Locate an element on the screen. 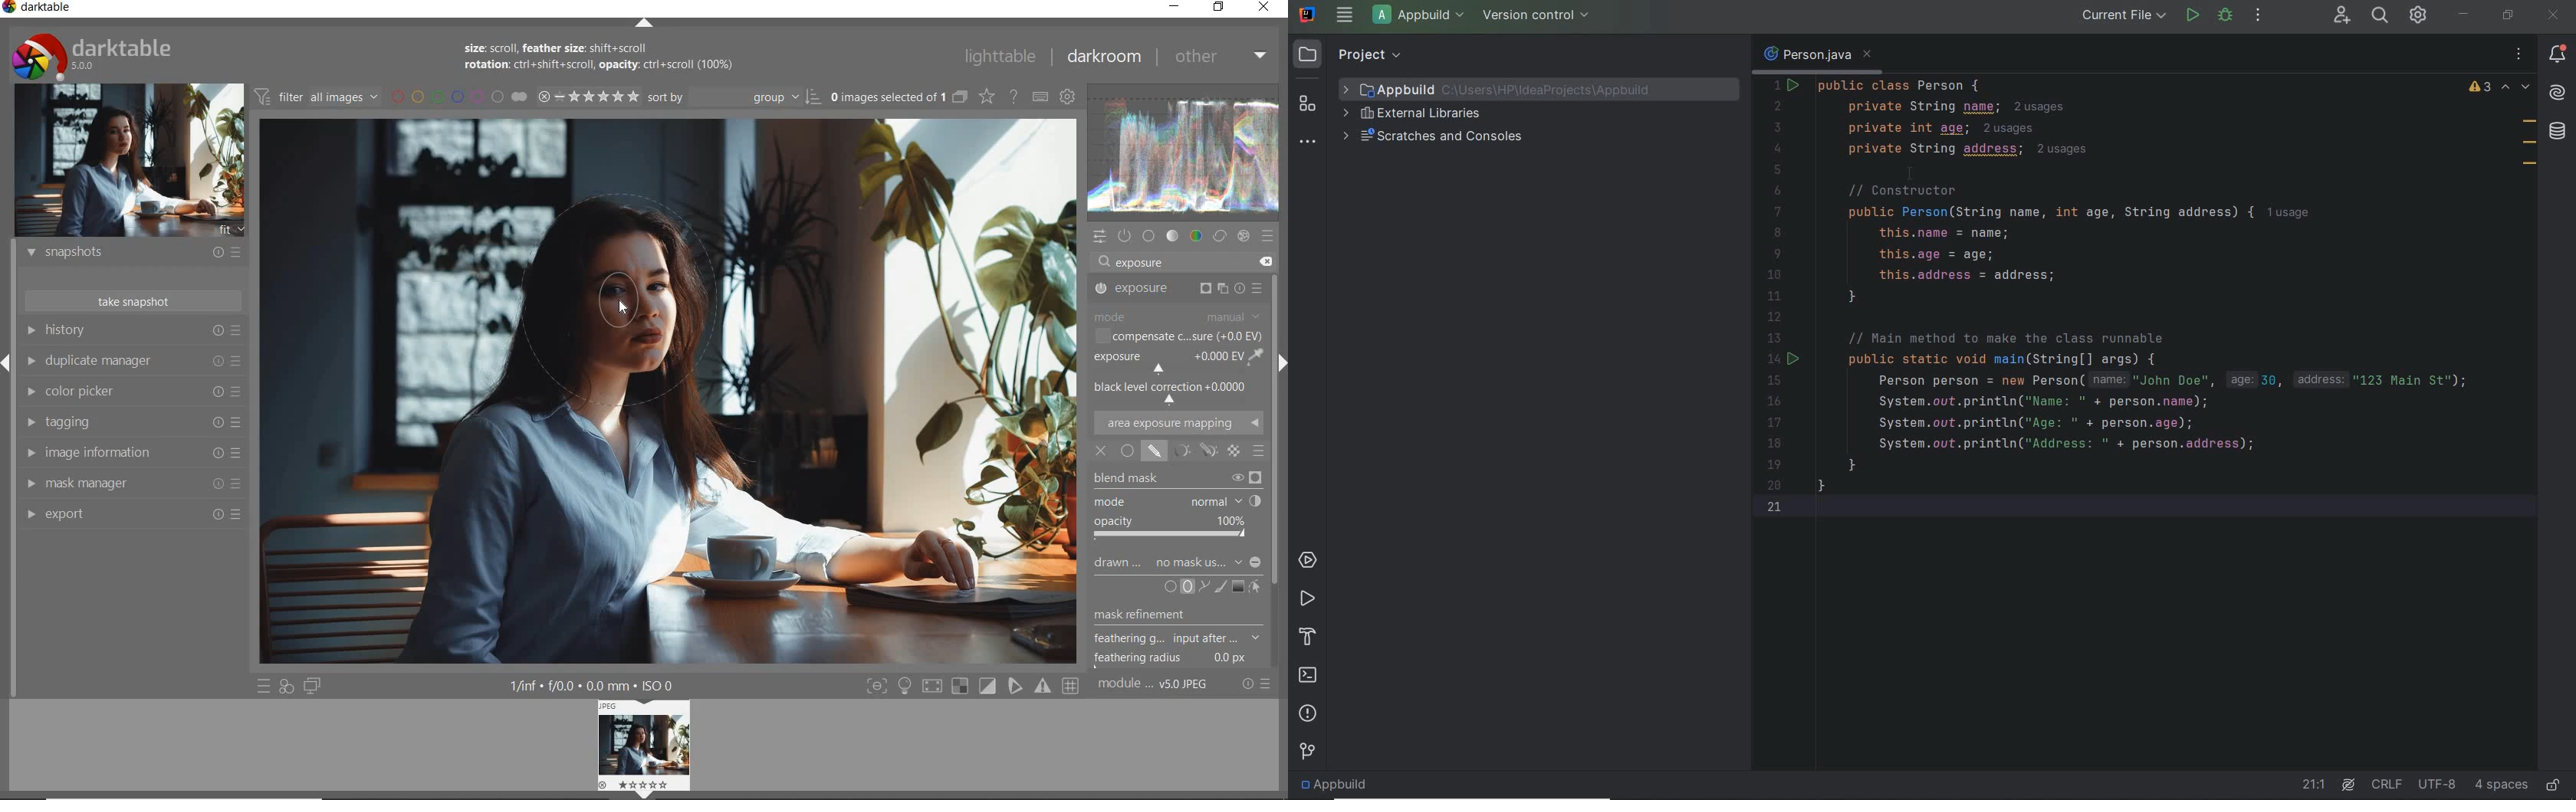 The width and height of the screenshot is (2576, 812). history is located at coordinates (131, 330).